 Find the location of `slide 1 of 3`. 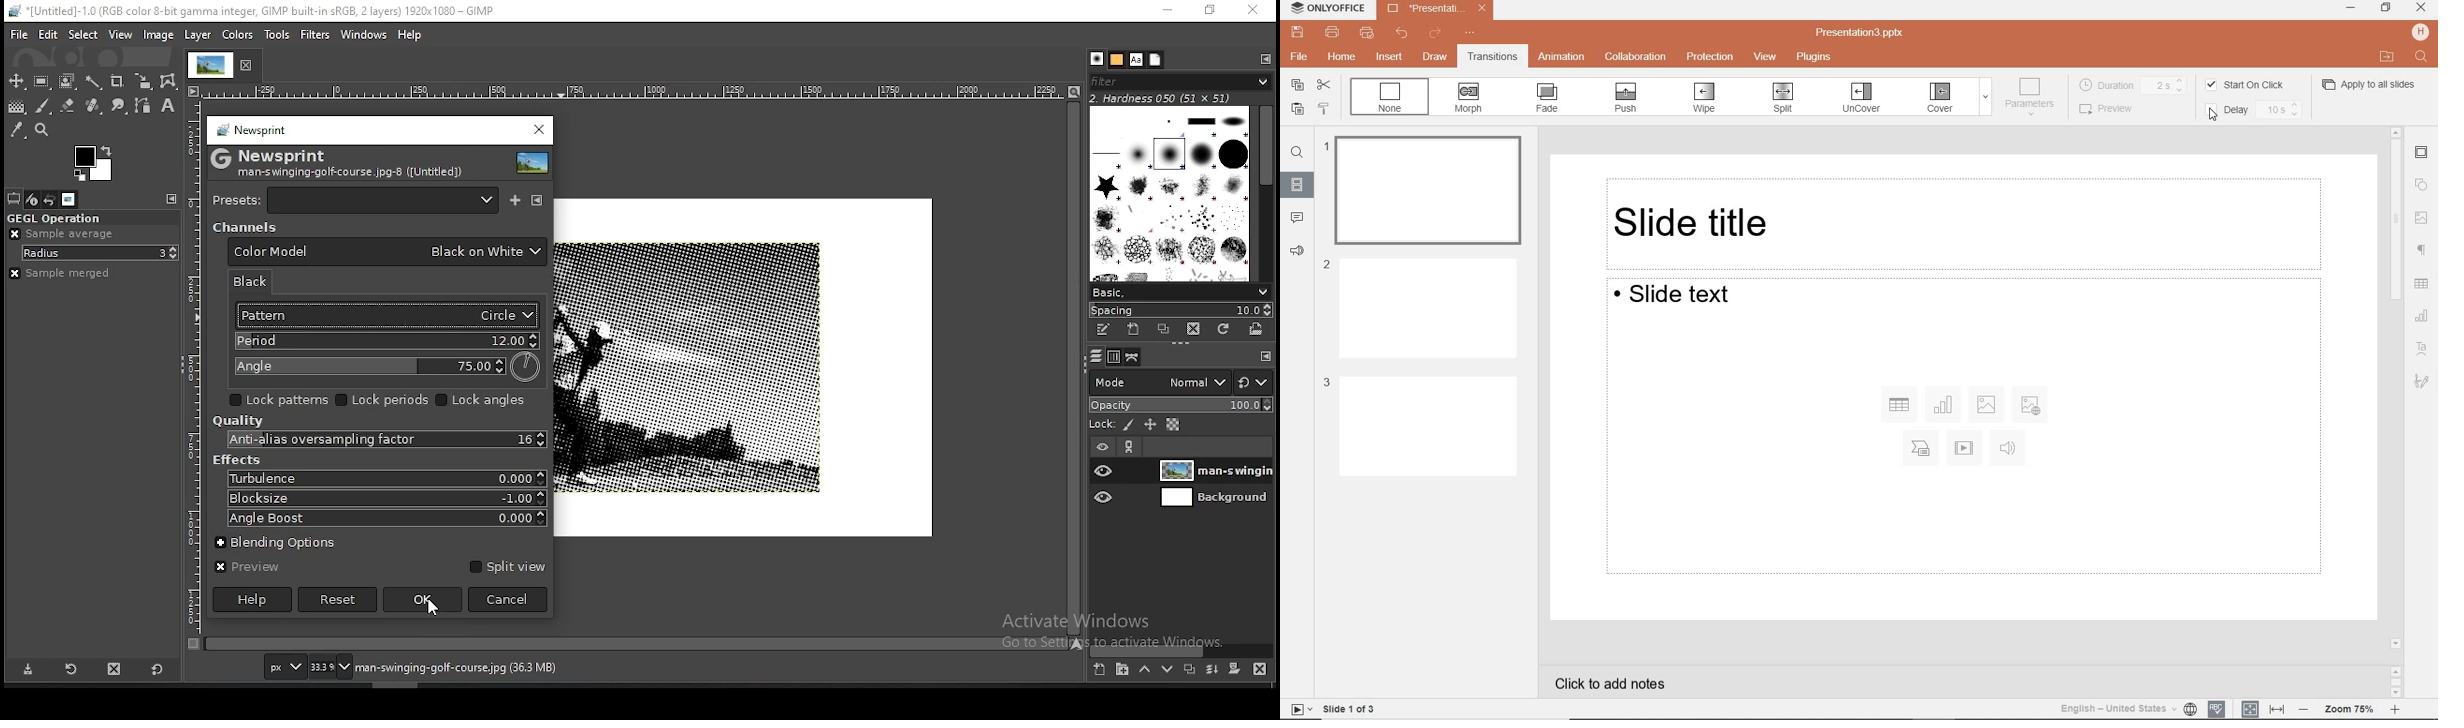

slide 1 of 3 is located at coordinates (1330, 709).